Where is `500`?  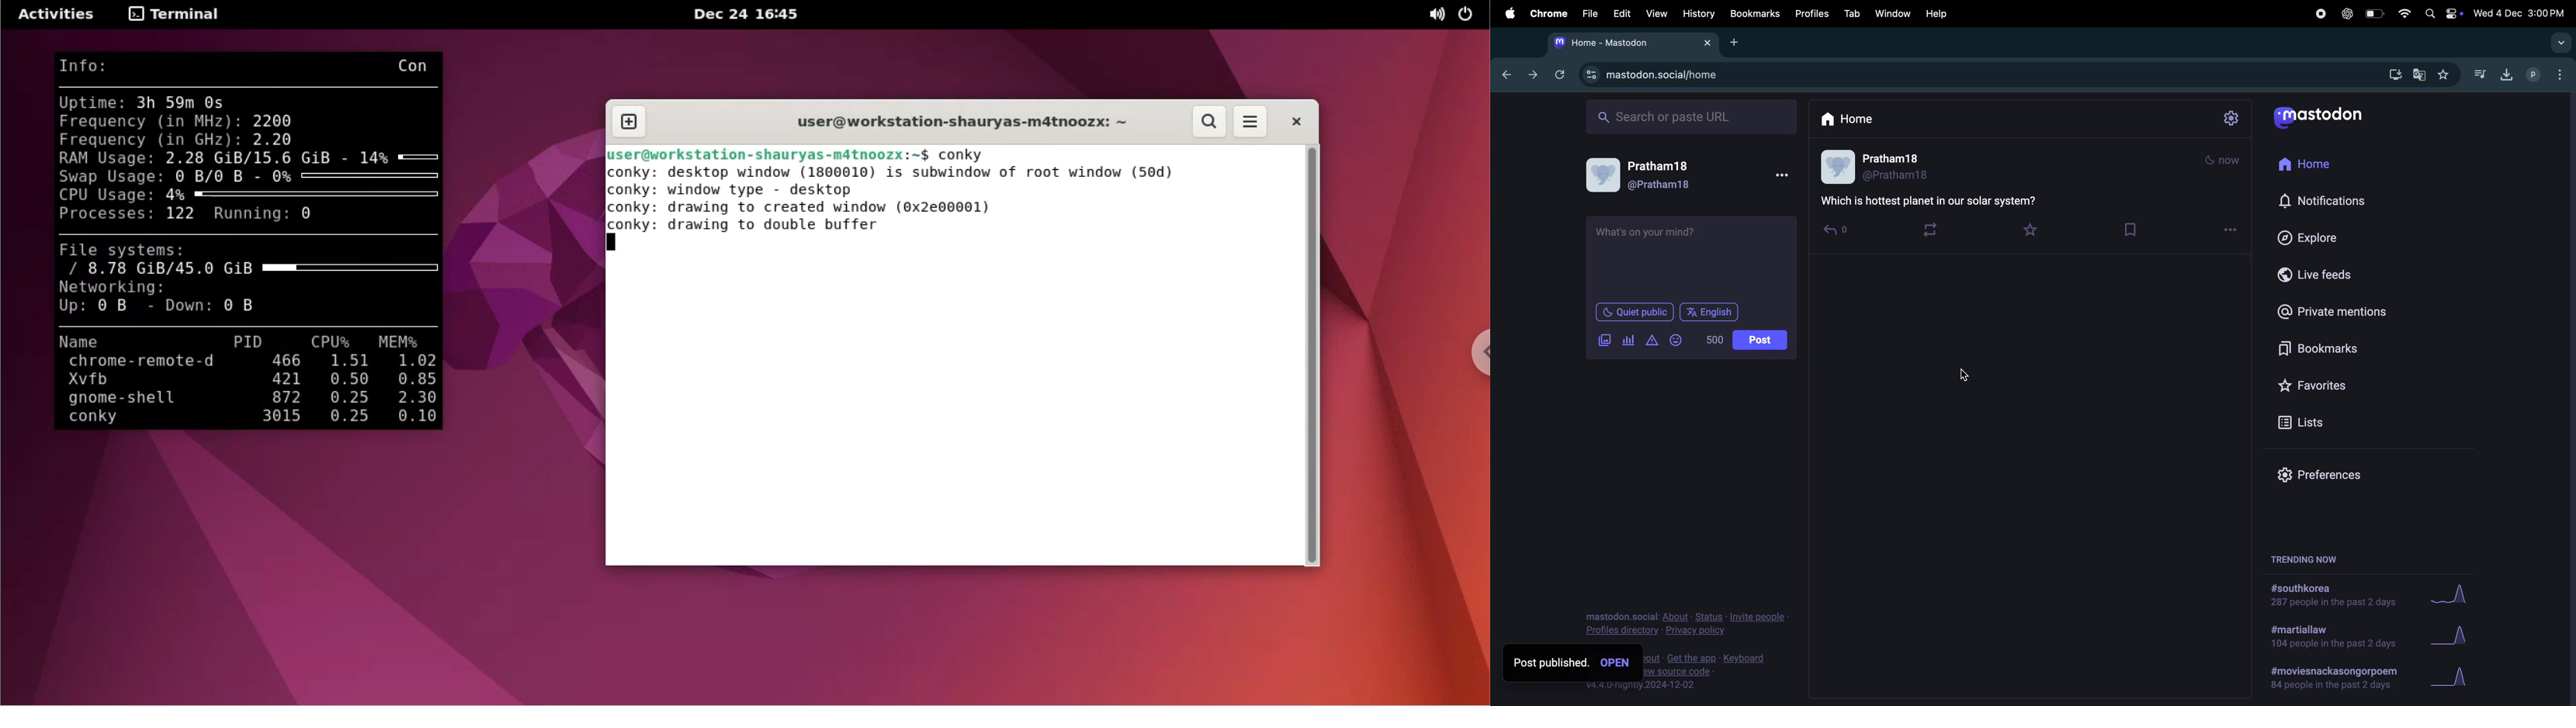
500 is located at coordinates (1712, 339).